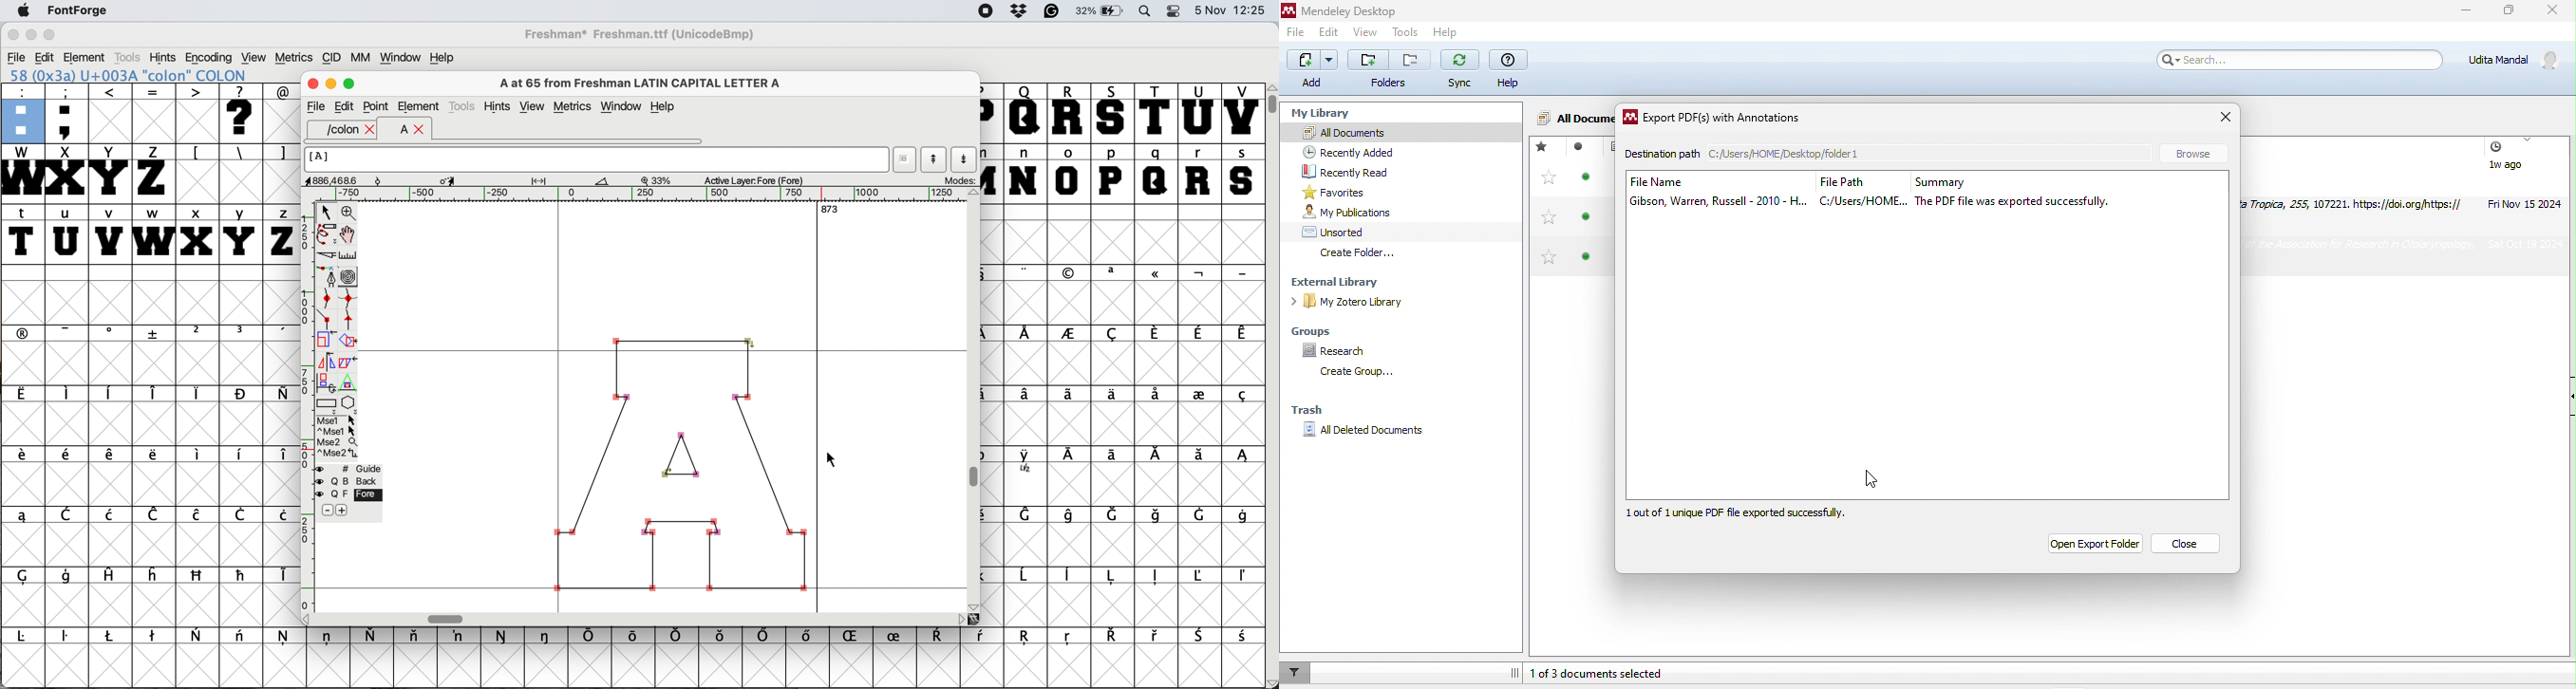 The height and width of the screenshot is (700, 2576). What do you see at coordinates (1070, 273) in the screenshot?
I see `symbol` at bounding box center [1070, 273].